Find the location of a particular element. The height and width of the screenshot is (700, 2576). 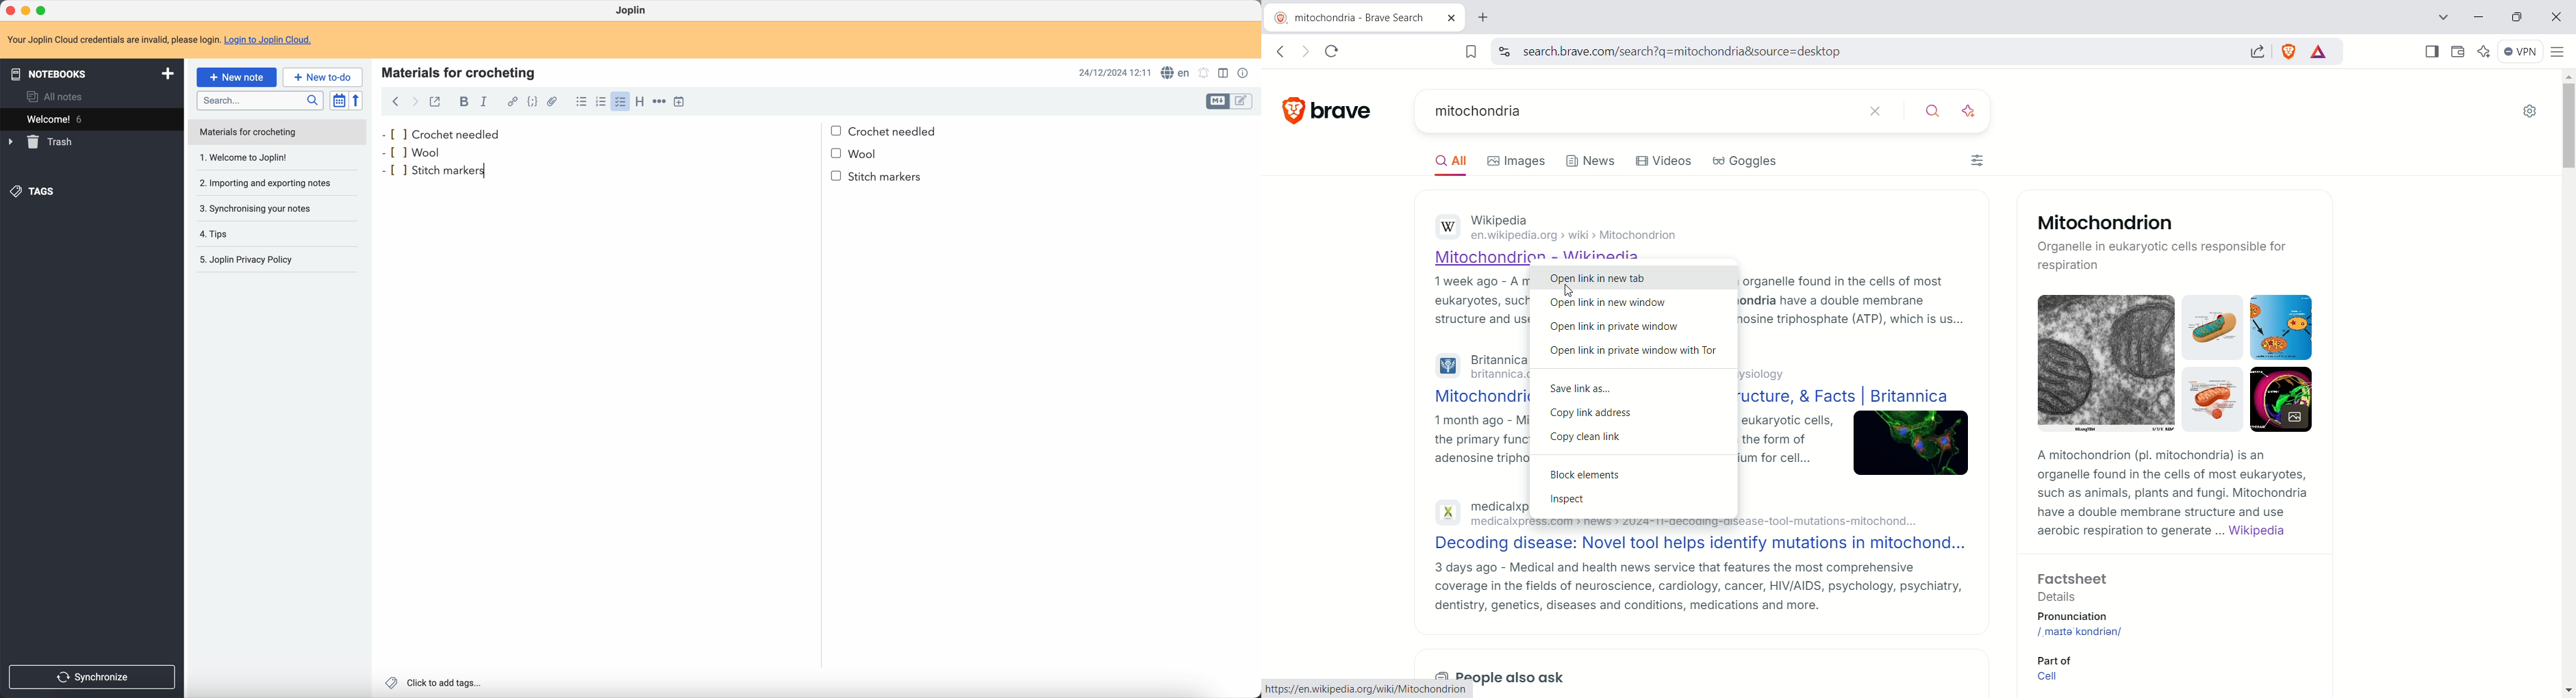

welcome is located at coordinates (92, 118).